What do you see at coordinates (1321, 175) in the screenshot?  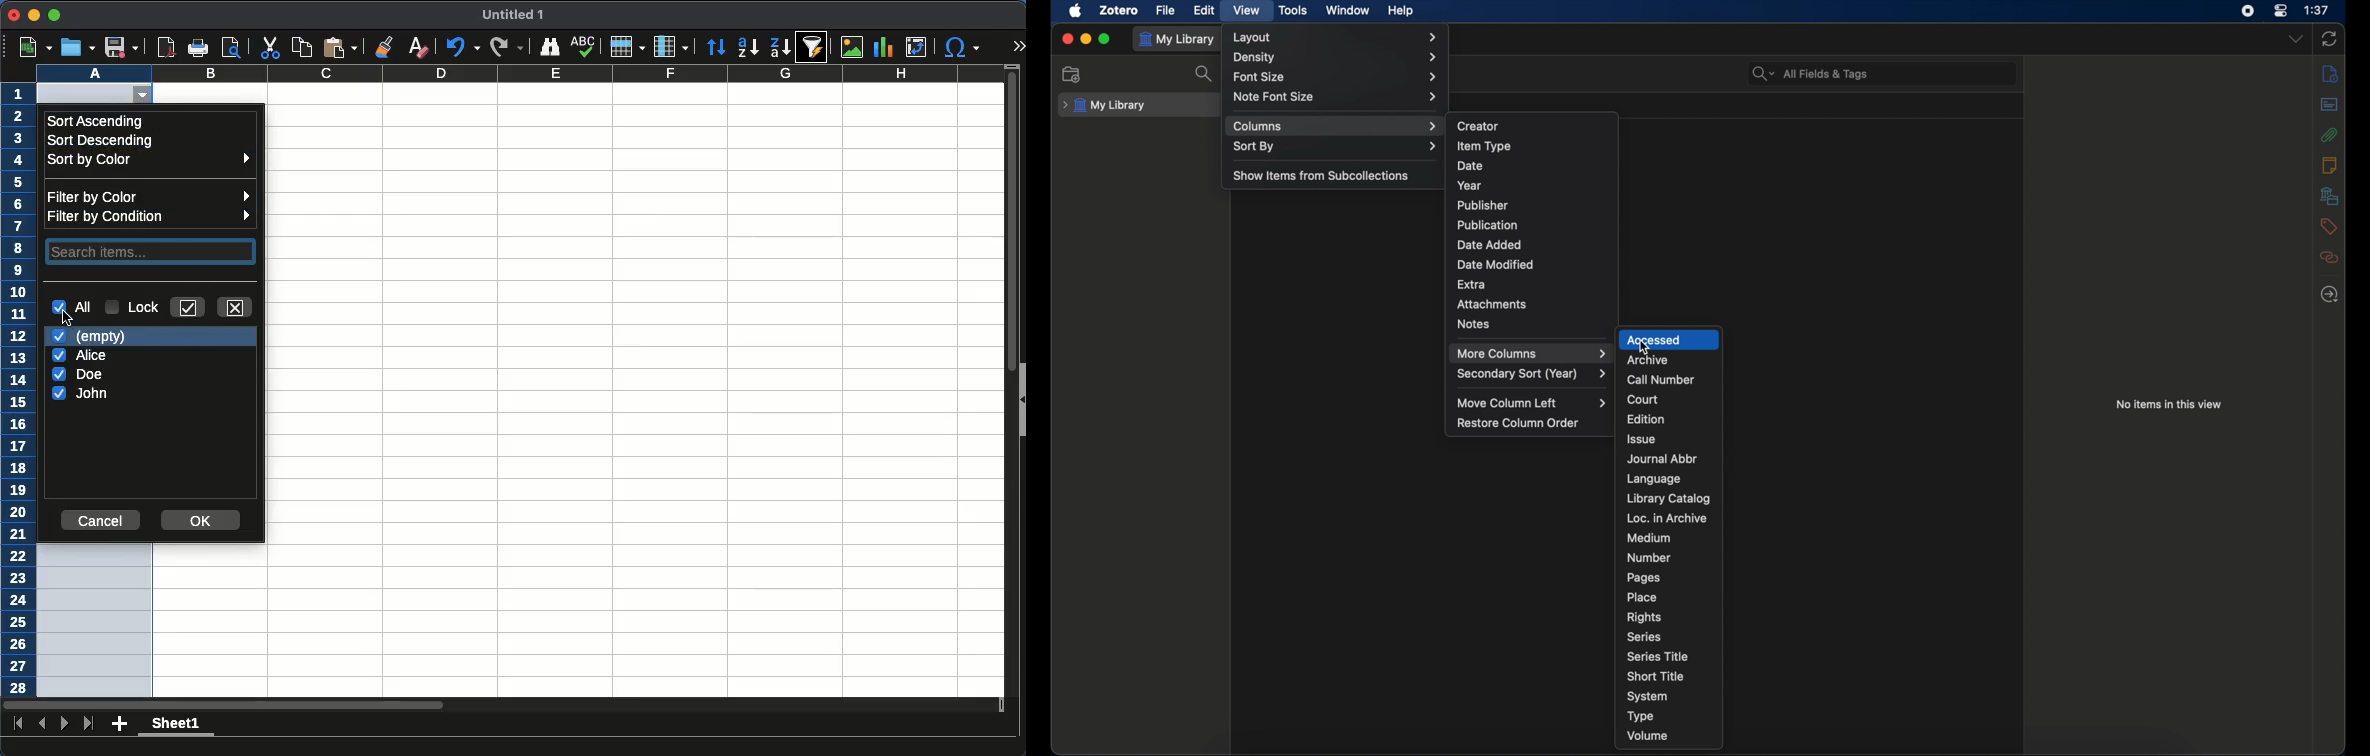 I see `show items from subcollections` at bounding box center [1321, 175].